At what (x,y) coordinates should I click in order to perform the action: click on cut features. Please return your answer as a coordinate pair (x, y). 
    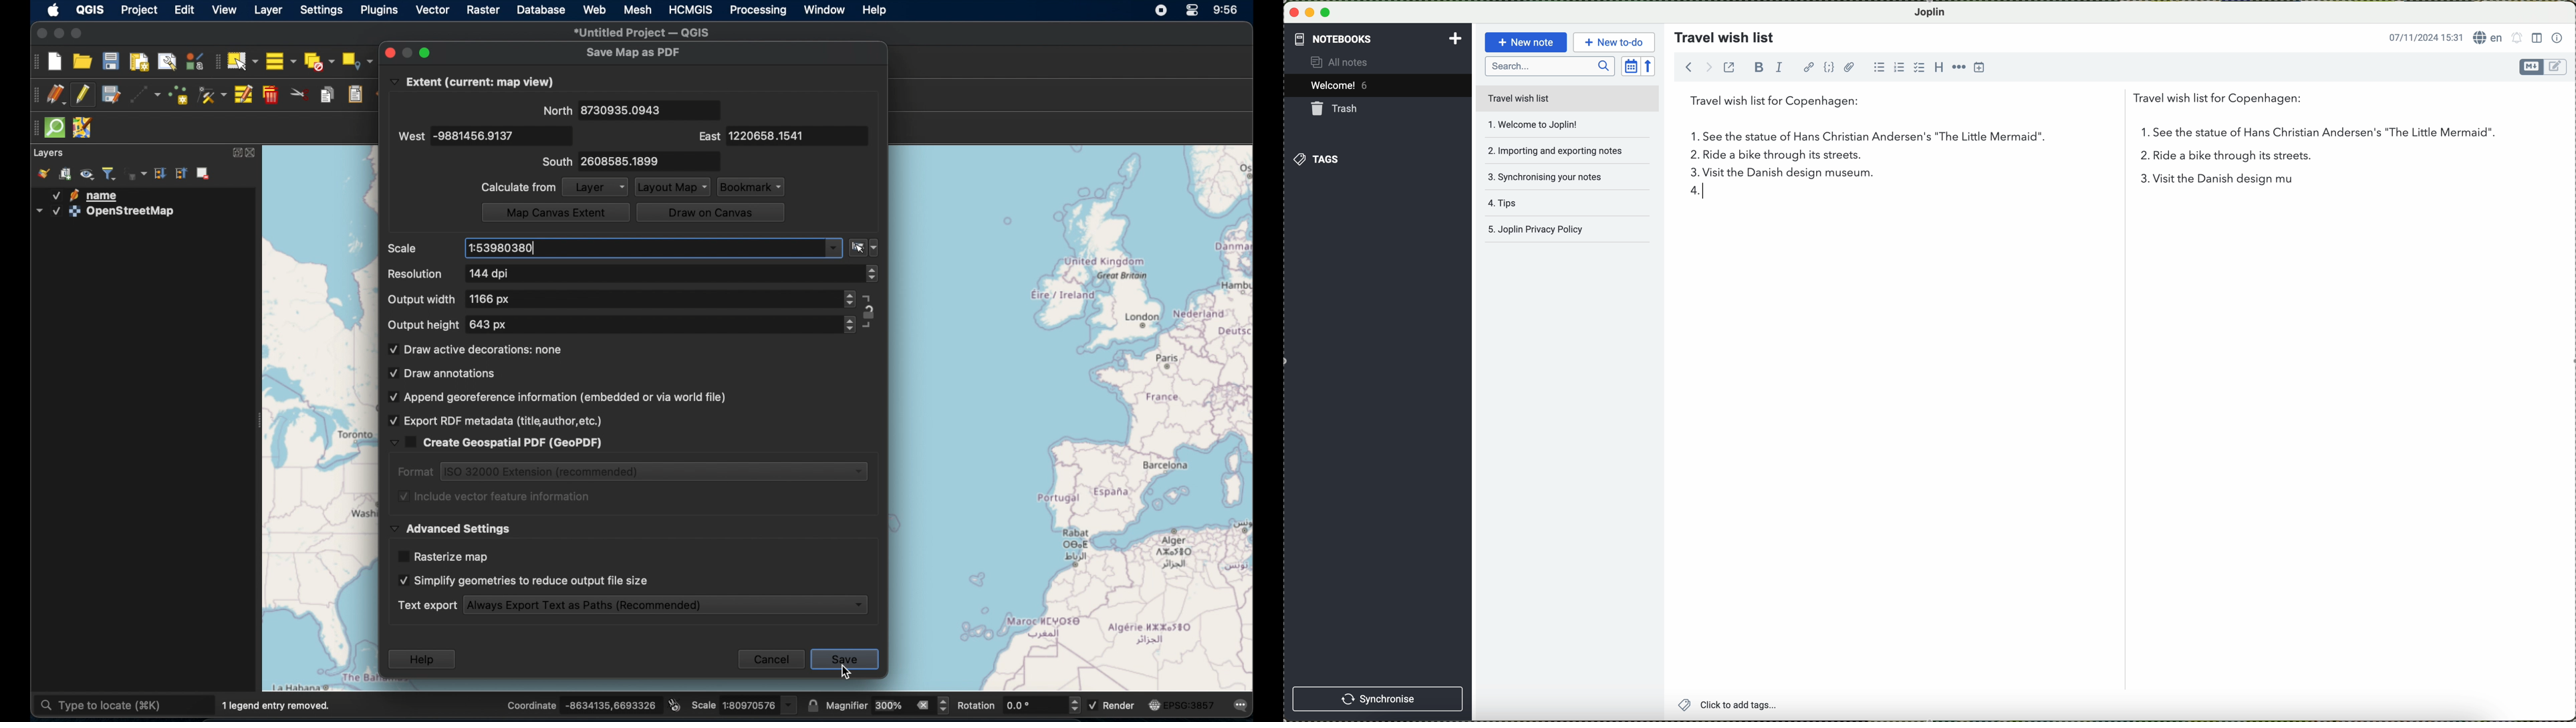
    Looking at the image, I should click on (300, 94).